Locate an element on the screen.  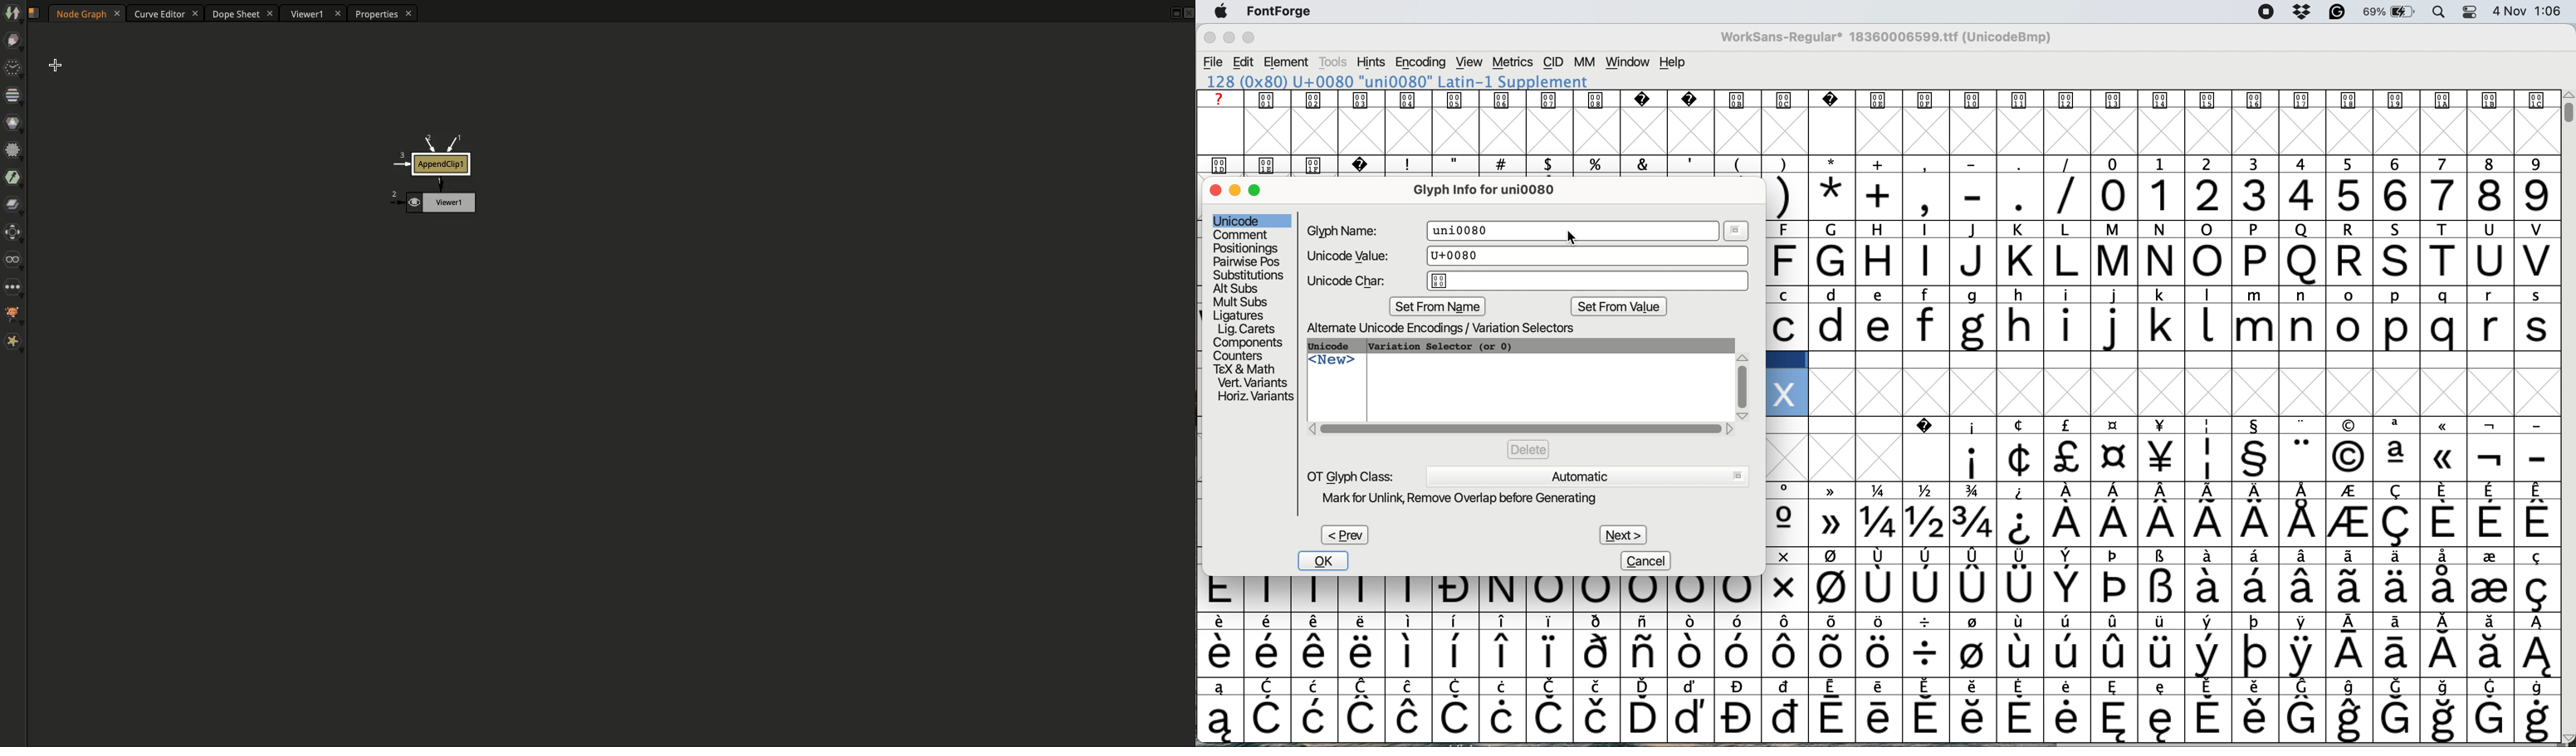
unicode is located at coordinates (1239, 220).